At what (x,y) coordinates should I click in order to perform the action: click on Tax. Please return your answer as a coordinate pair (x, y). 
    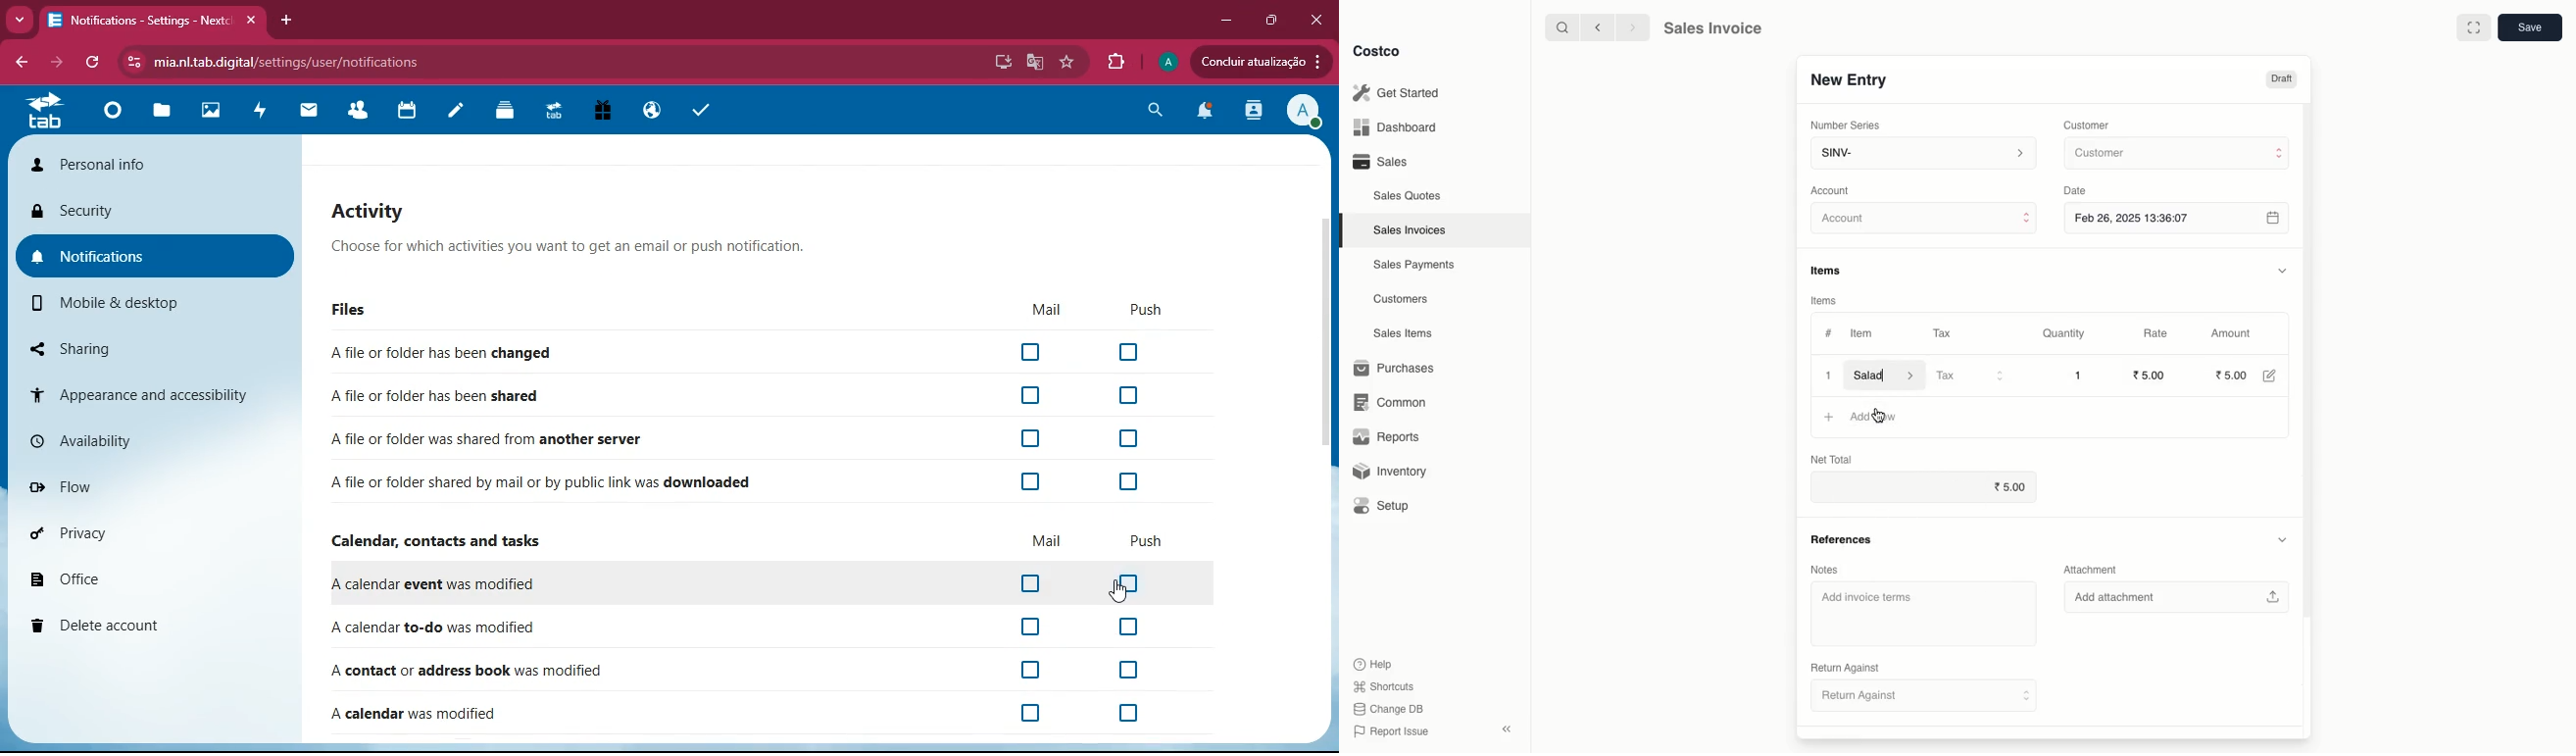
    Looking at the image, I should click on (1970, 376).